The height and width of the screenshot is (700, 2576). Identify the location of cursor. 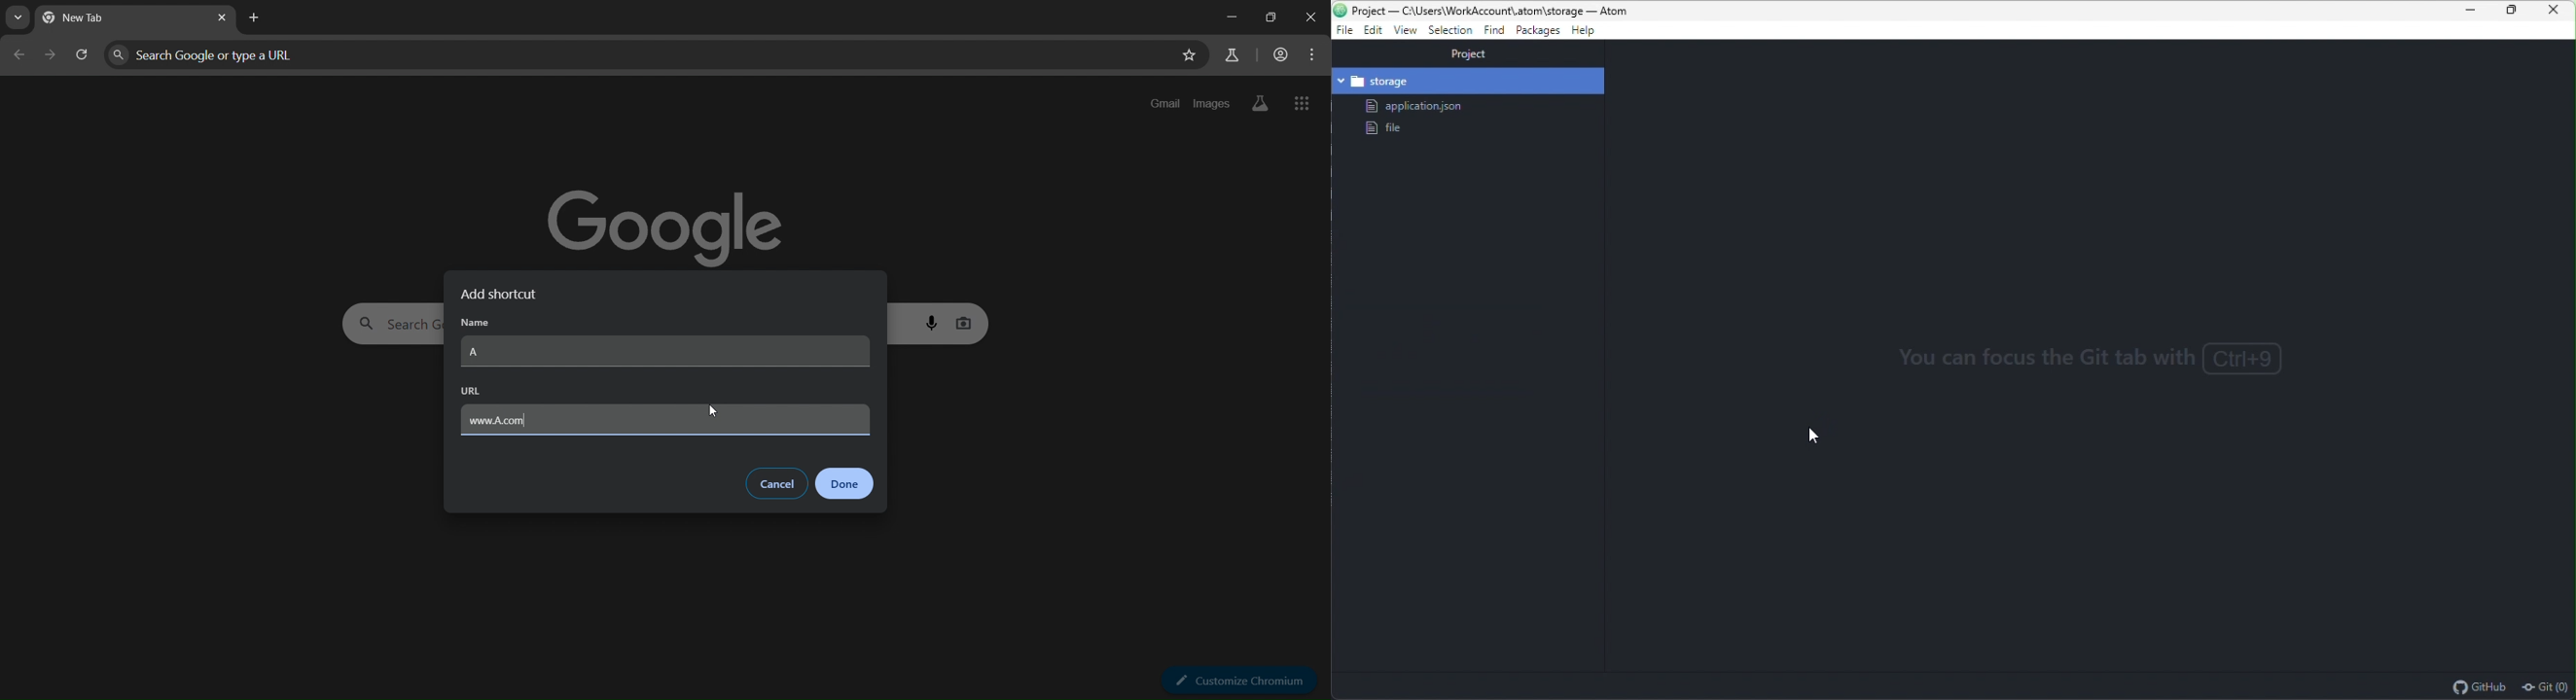
(713, 412).